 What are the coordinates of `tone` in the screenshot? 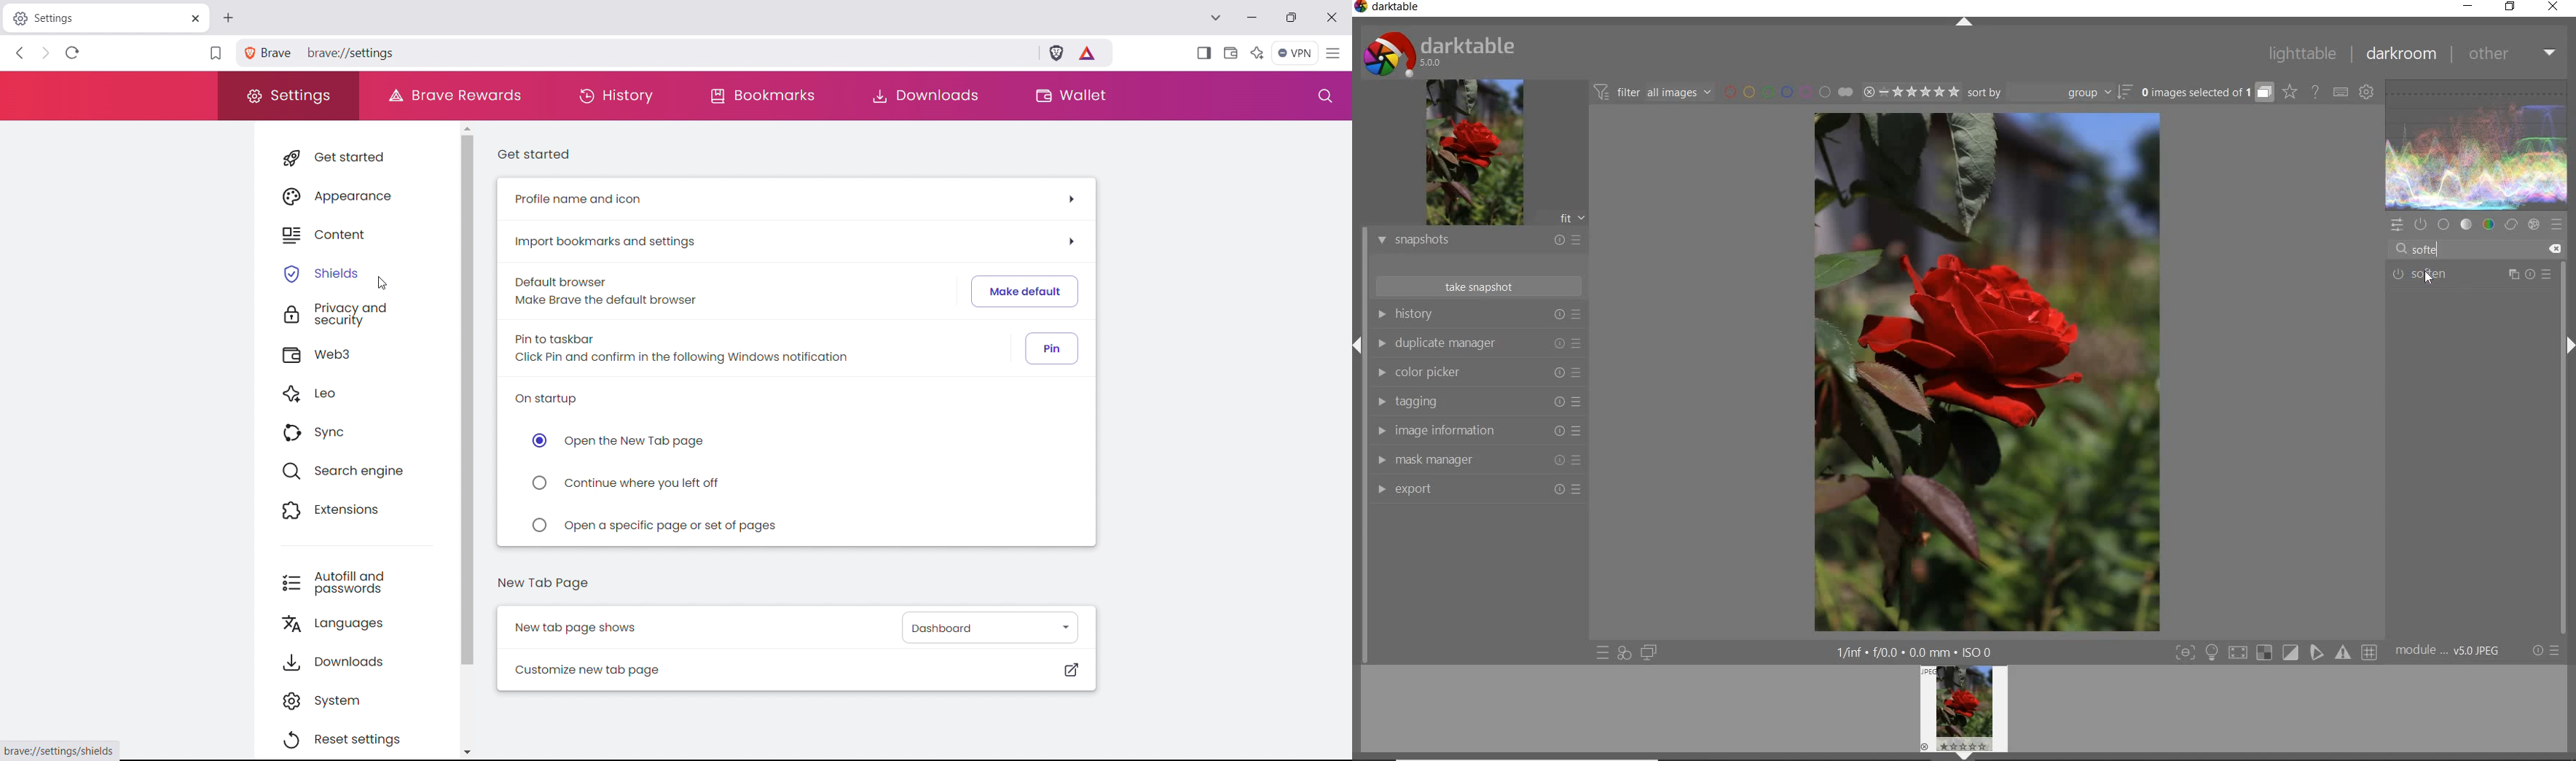 It's located at (2466, 225).